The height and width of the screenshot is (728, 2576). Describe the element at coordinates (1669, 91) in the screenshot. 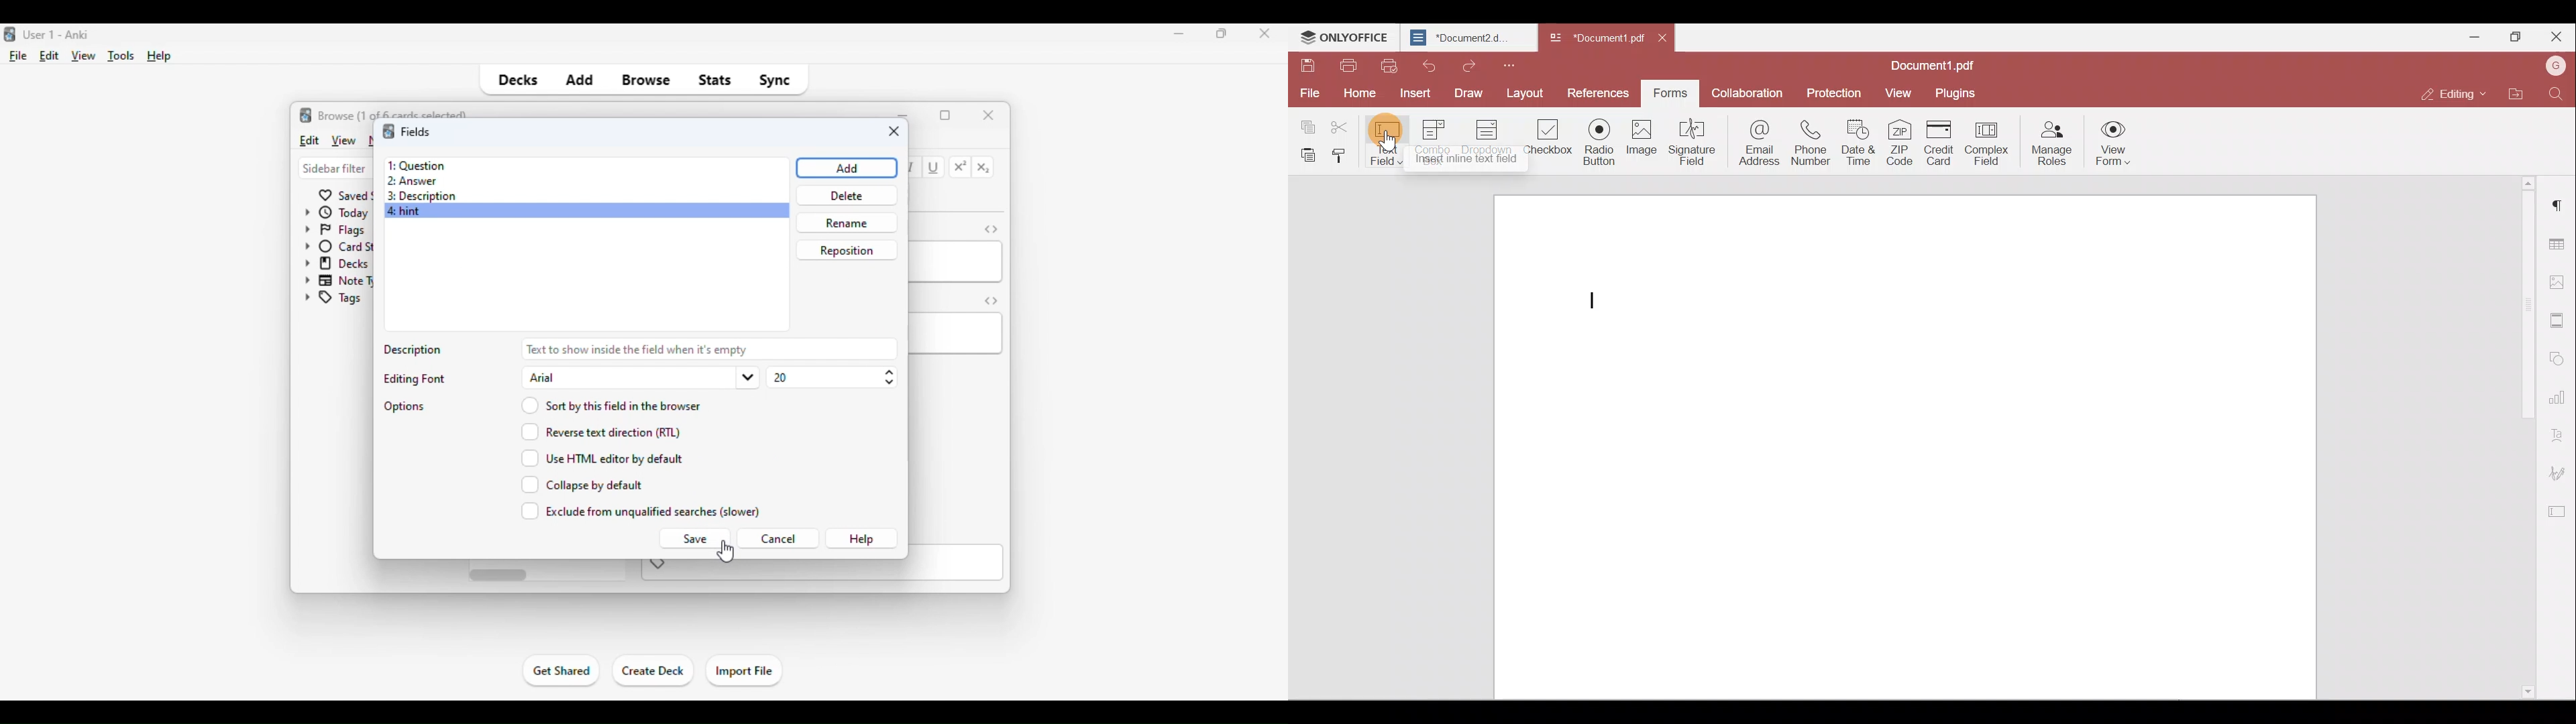

I see `Form` at that location.